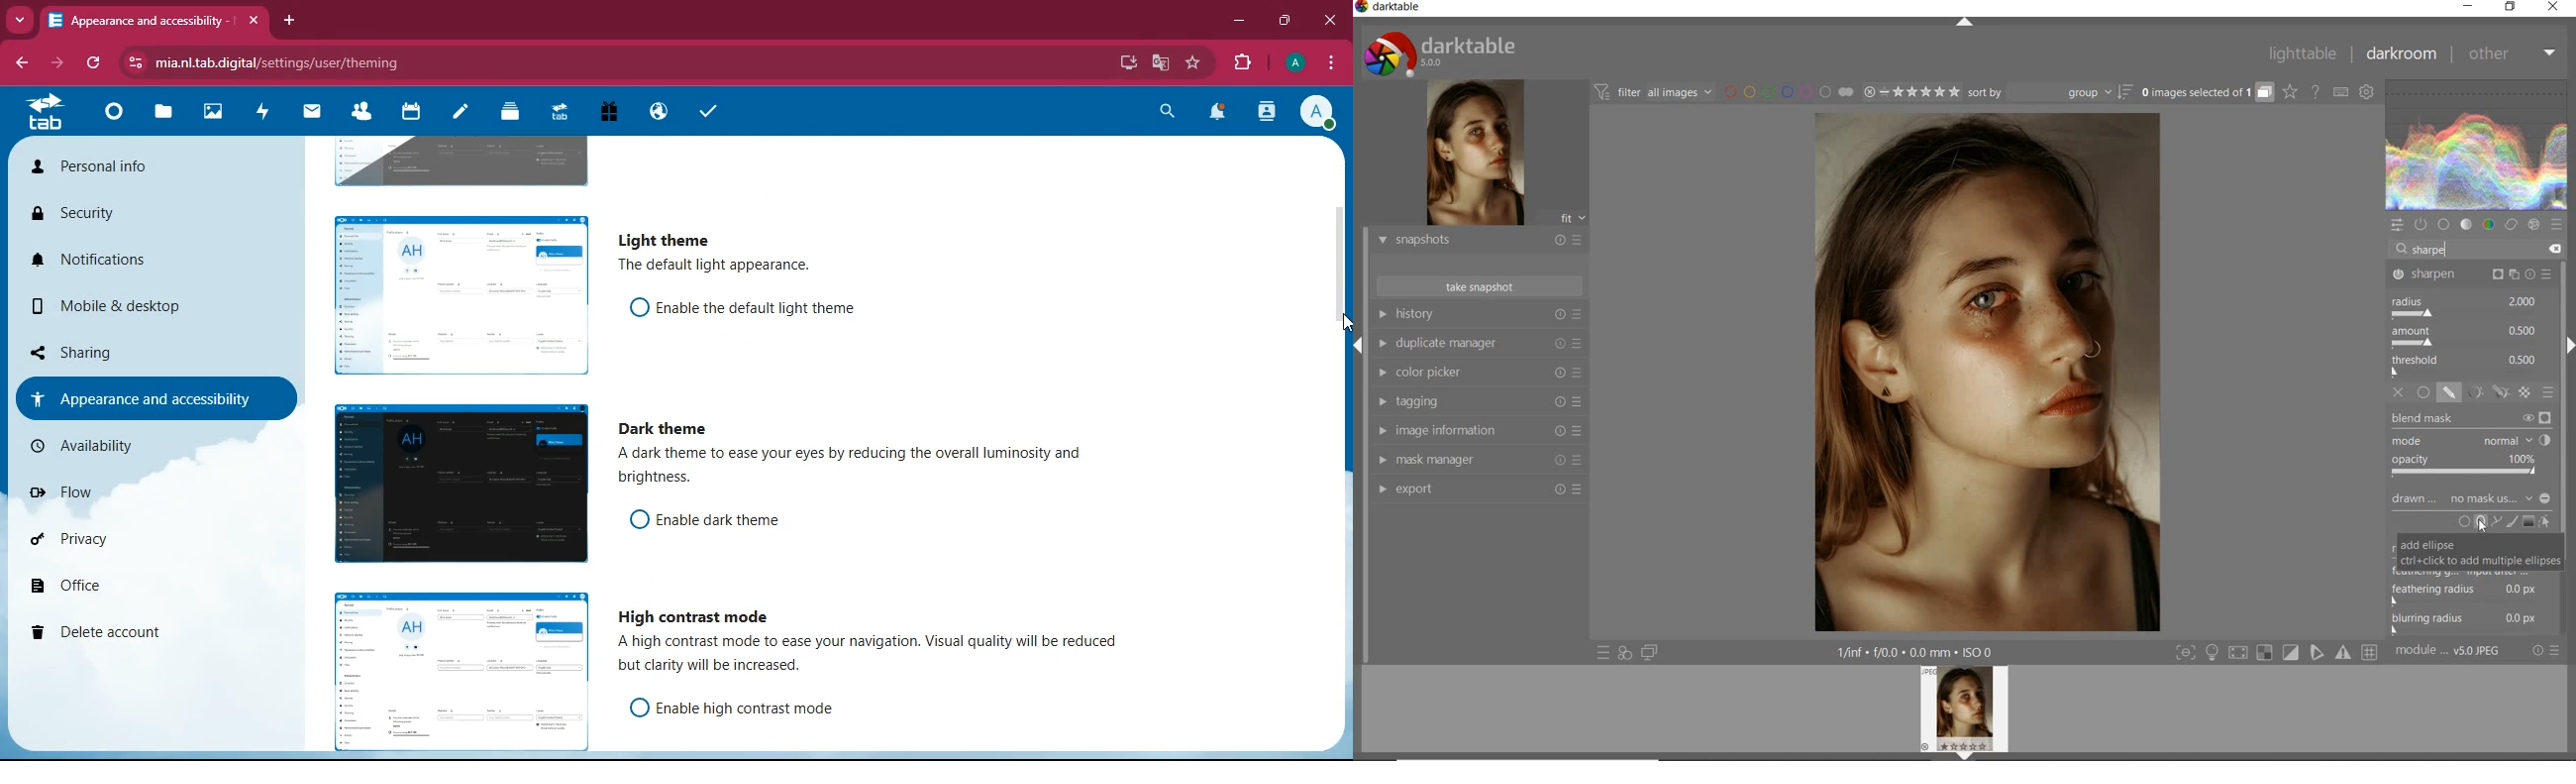  What do you see at coordinates (632, 306) in the screenshot?
I see `on/off button` at bounding box center [632, 306].